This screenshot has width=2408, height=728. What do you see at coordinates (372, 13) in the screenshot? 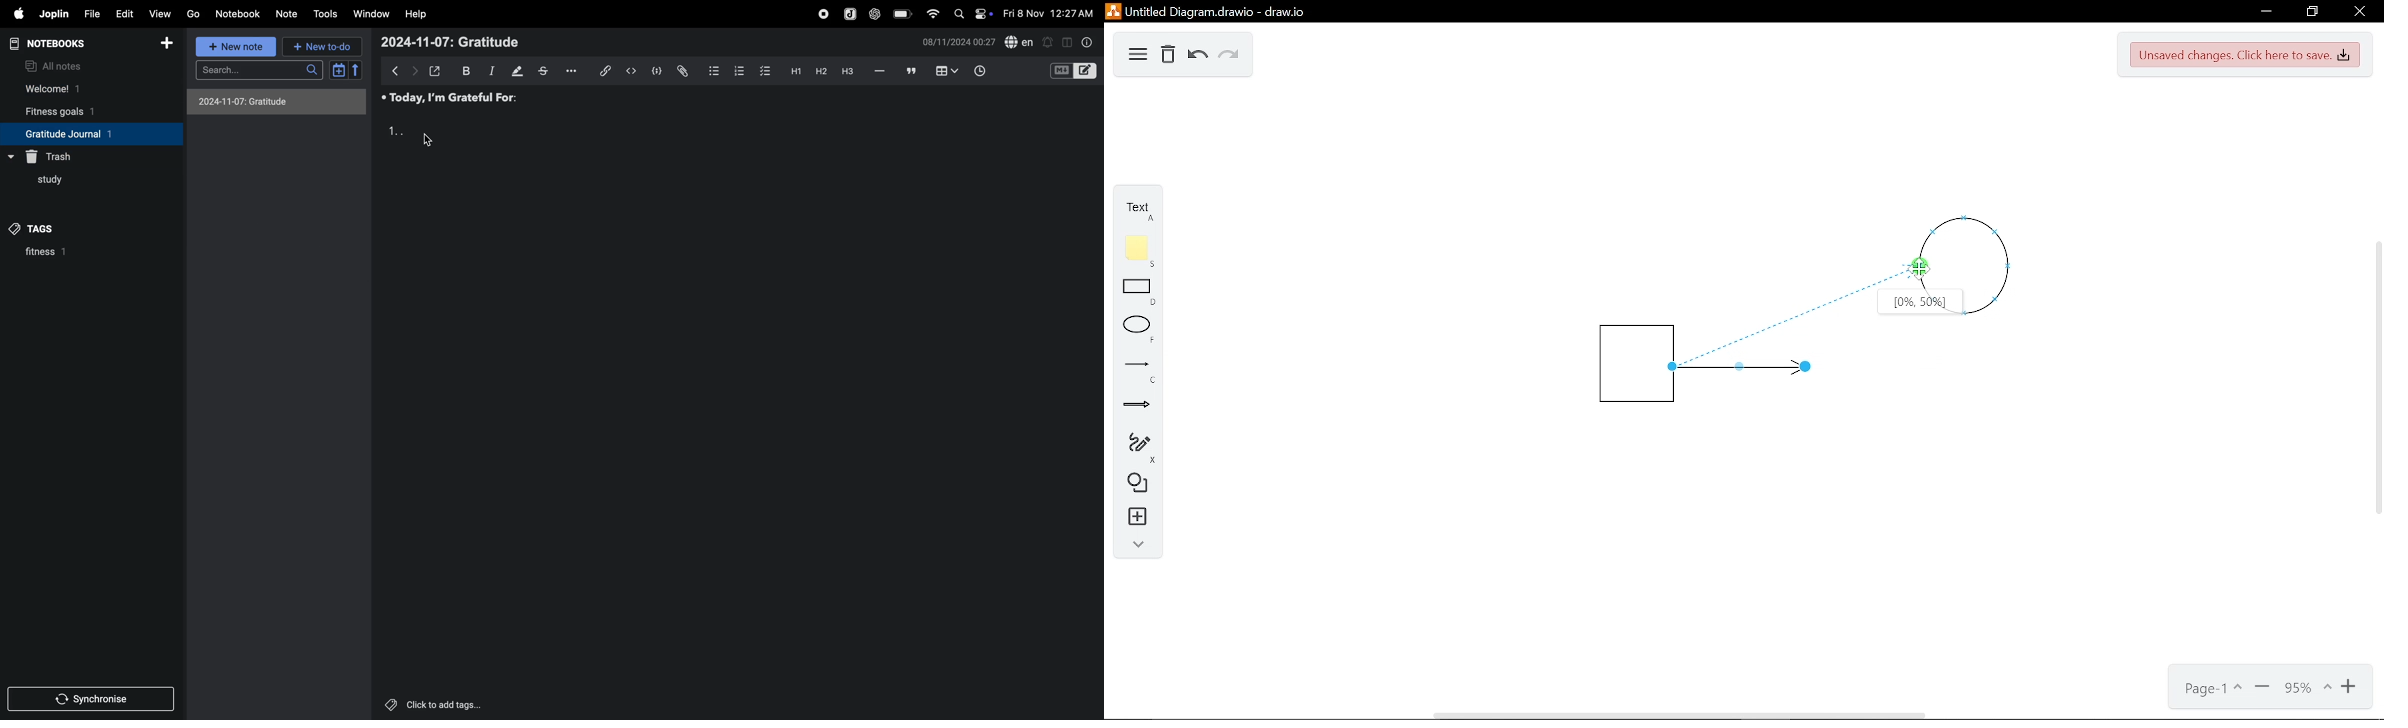
I see `window` at bounding box center [372, 13].